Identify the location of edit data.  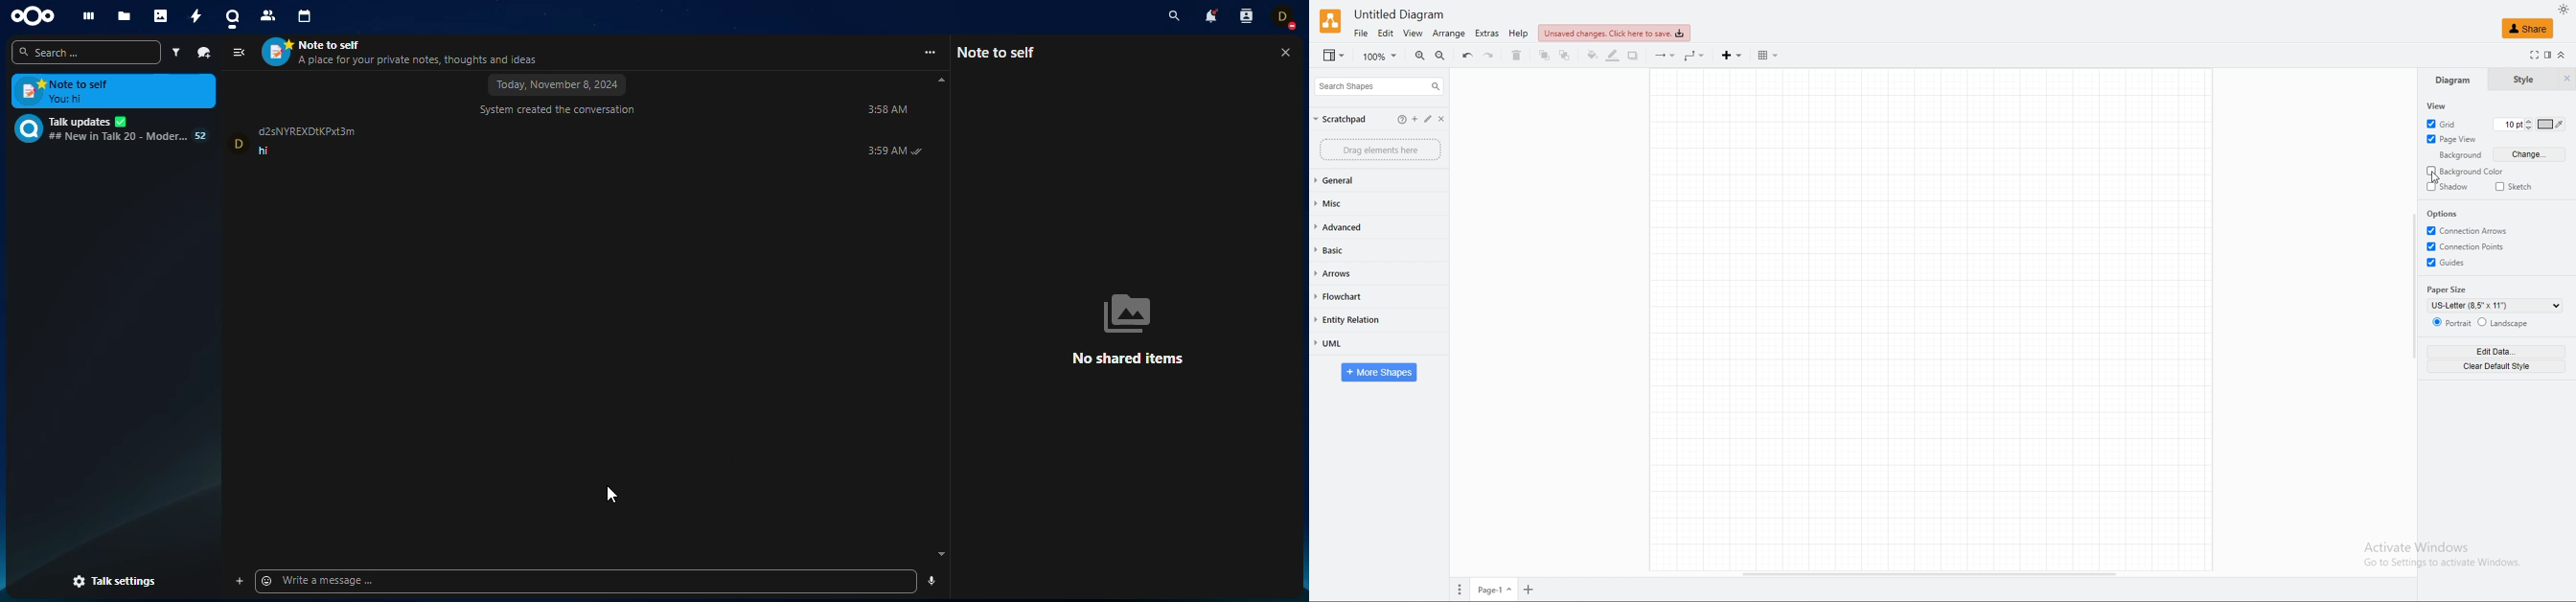
(2496, 351).